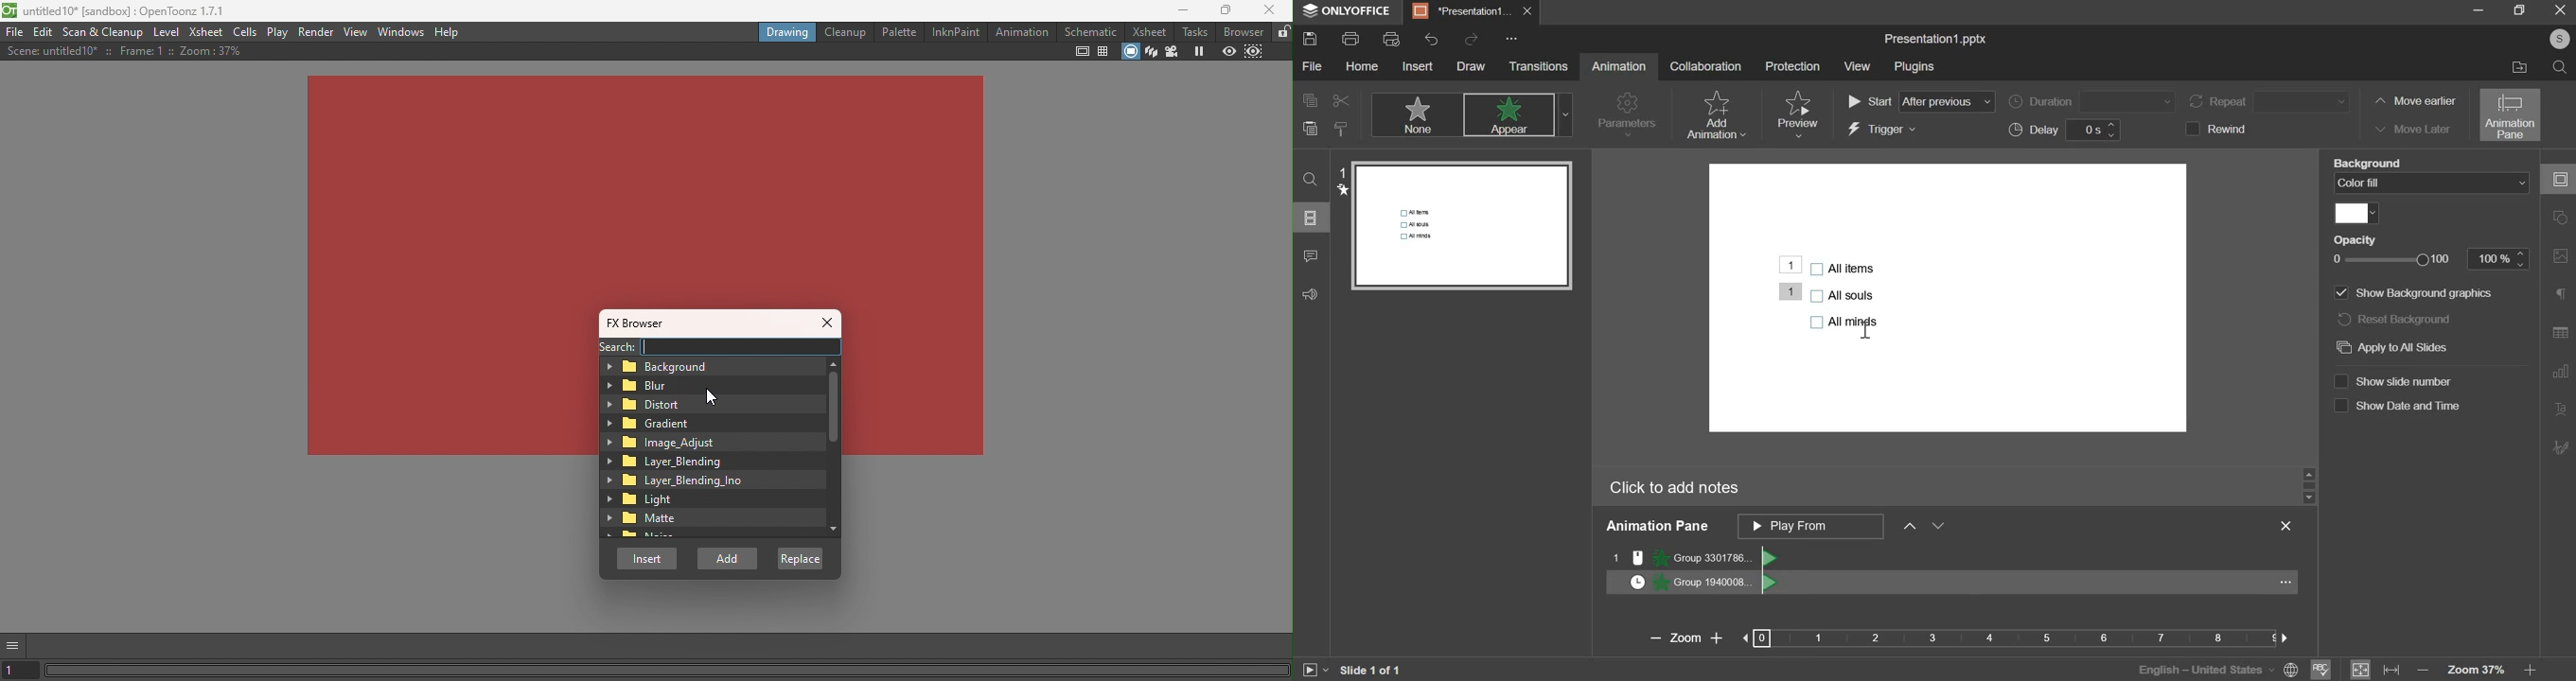  I want to click on trigger, so click(1883, 130).